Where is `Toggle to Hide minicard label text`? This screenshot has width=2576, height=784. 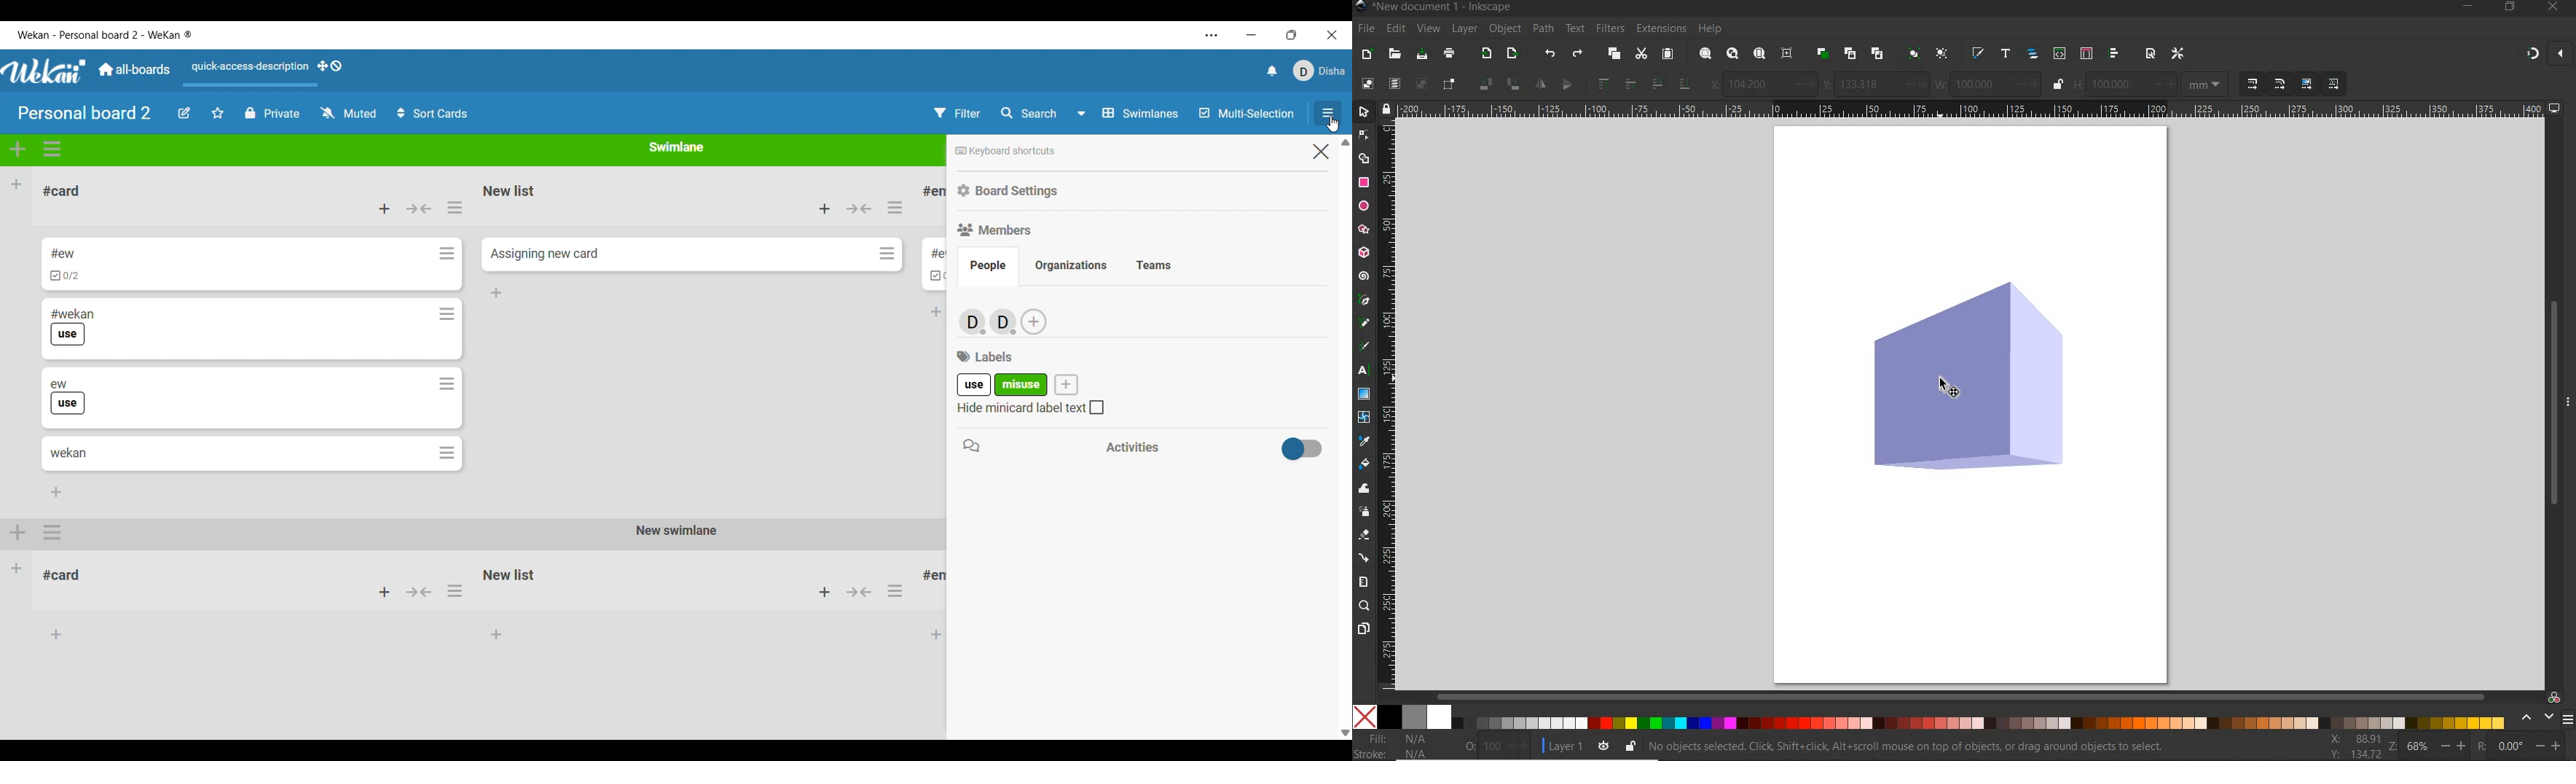
Toggle to Hide minicard label text is located at coordinates (1030, 407).